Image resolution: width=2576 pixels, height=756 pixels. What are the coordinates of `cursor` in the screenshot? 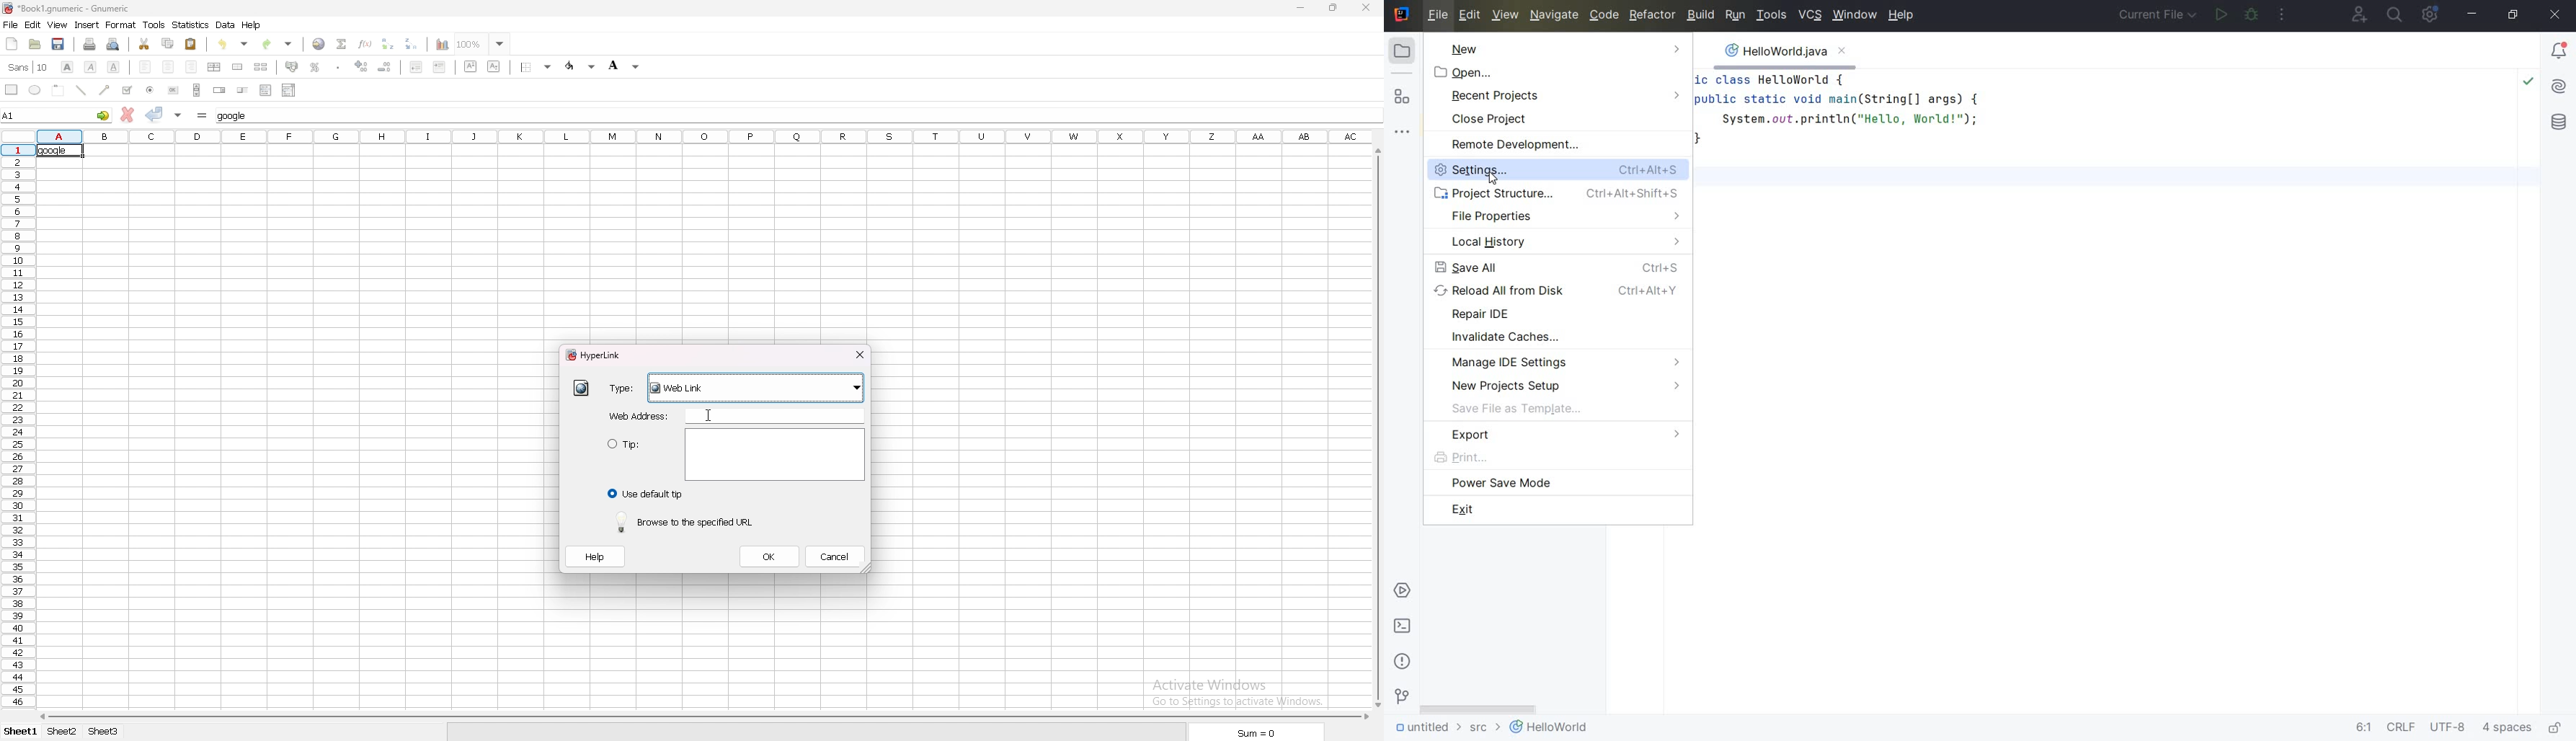 It's located at (1371, 405).